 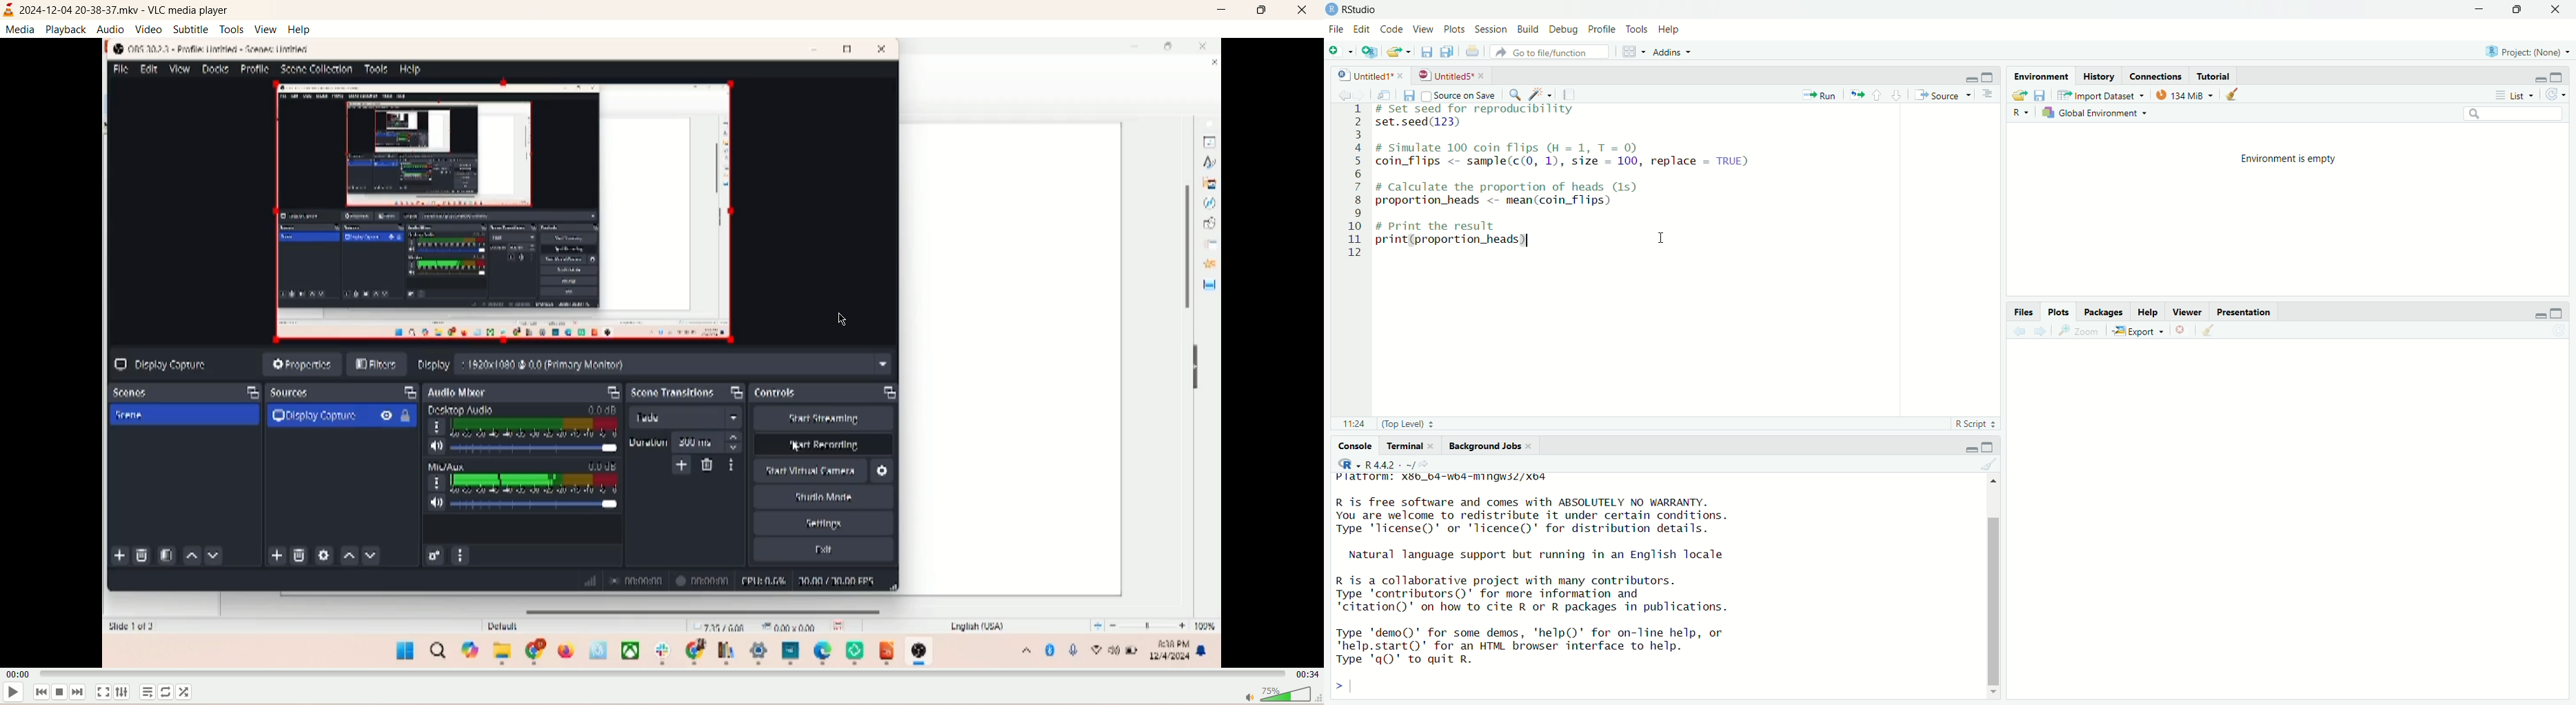 I want to click on debug, so click(x=1566, y=30).